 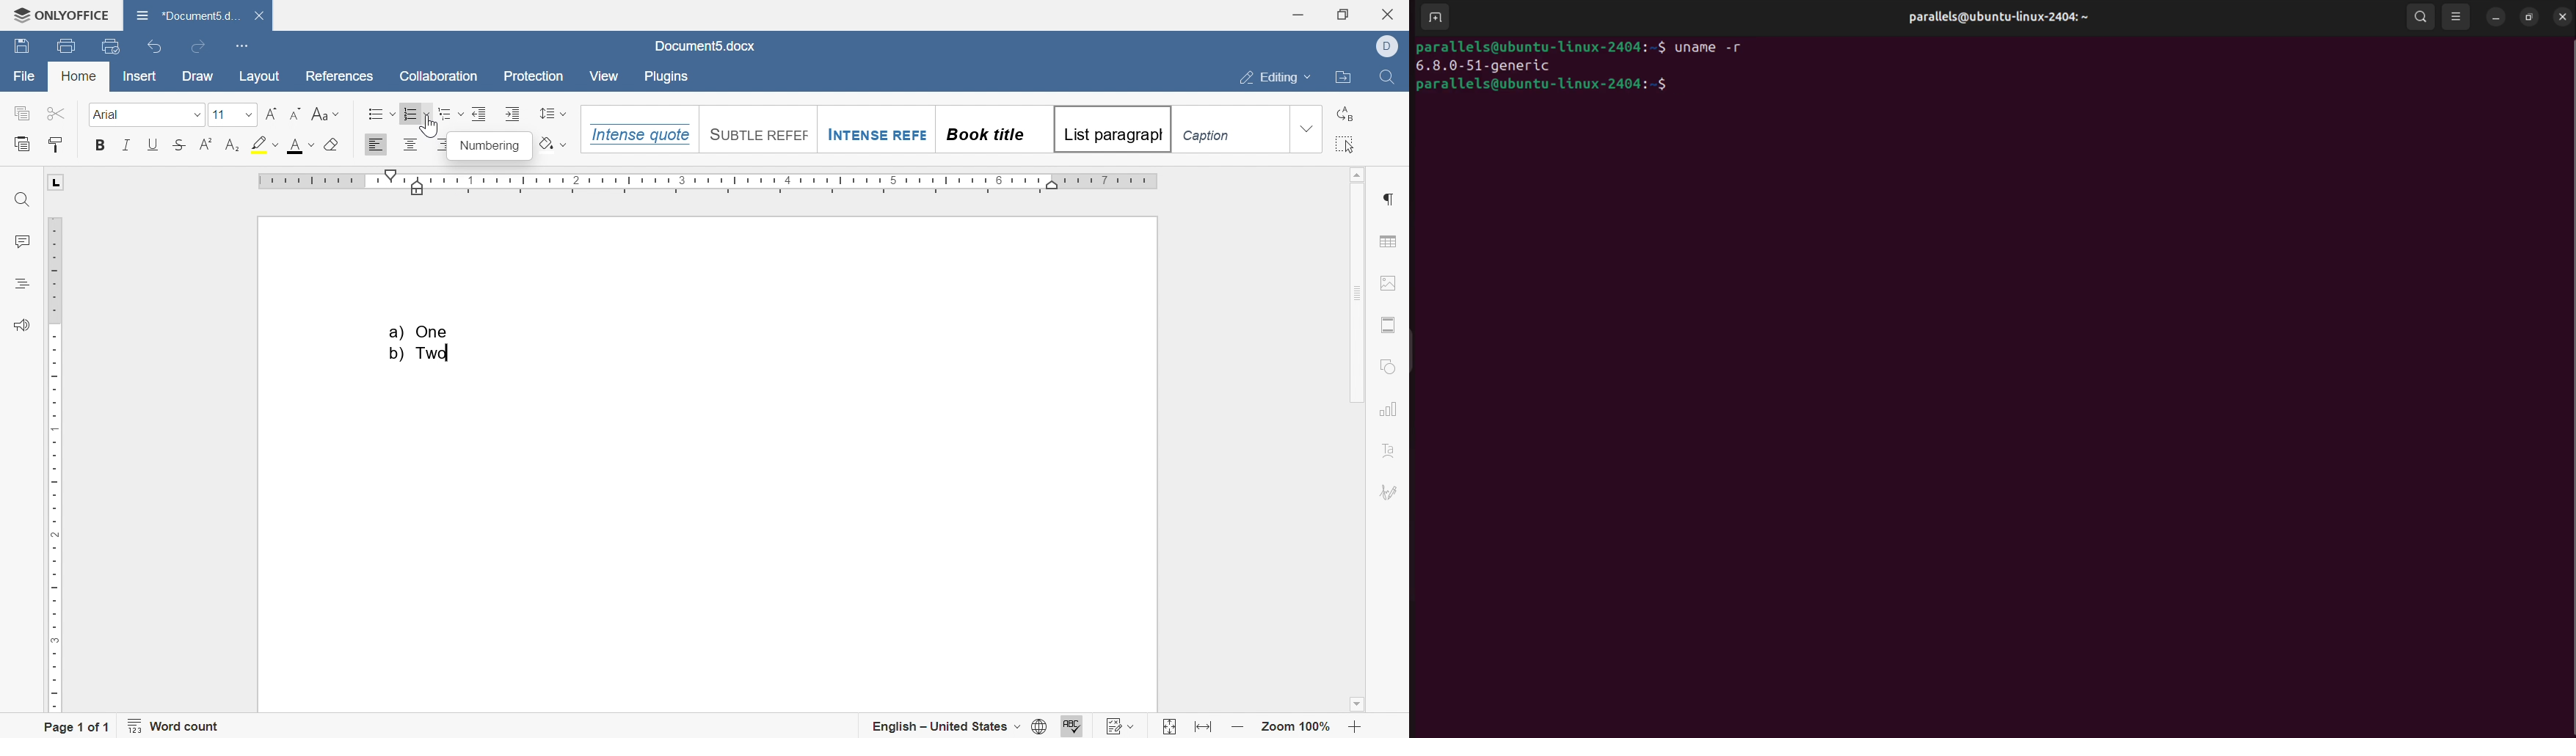 What do you see at coordinates (207, 142) in the screenshot?
I see `superscript` at bounding box center [207, 142].